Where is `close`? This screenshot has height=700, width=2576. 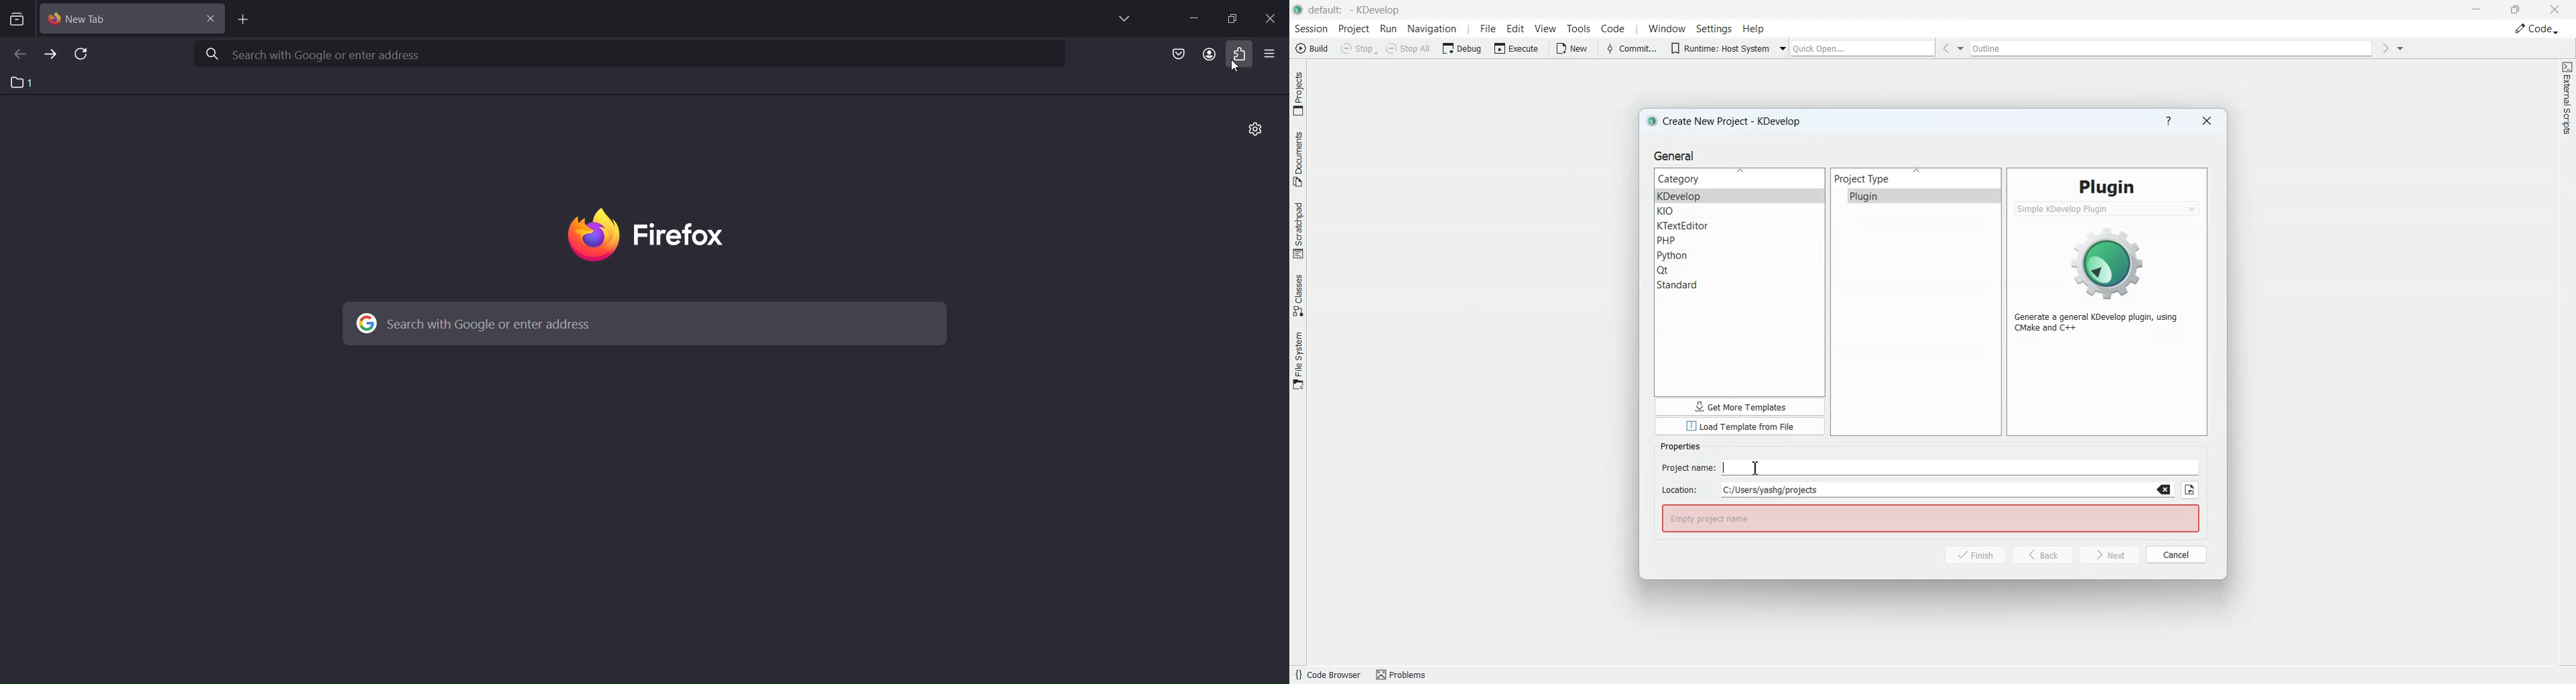
close is located at coordinates (1271, 16).